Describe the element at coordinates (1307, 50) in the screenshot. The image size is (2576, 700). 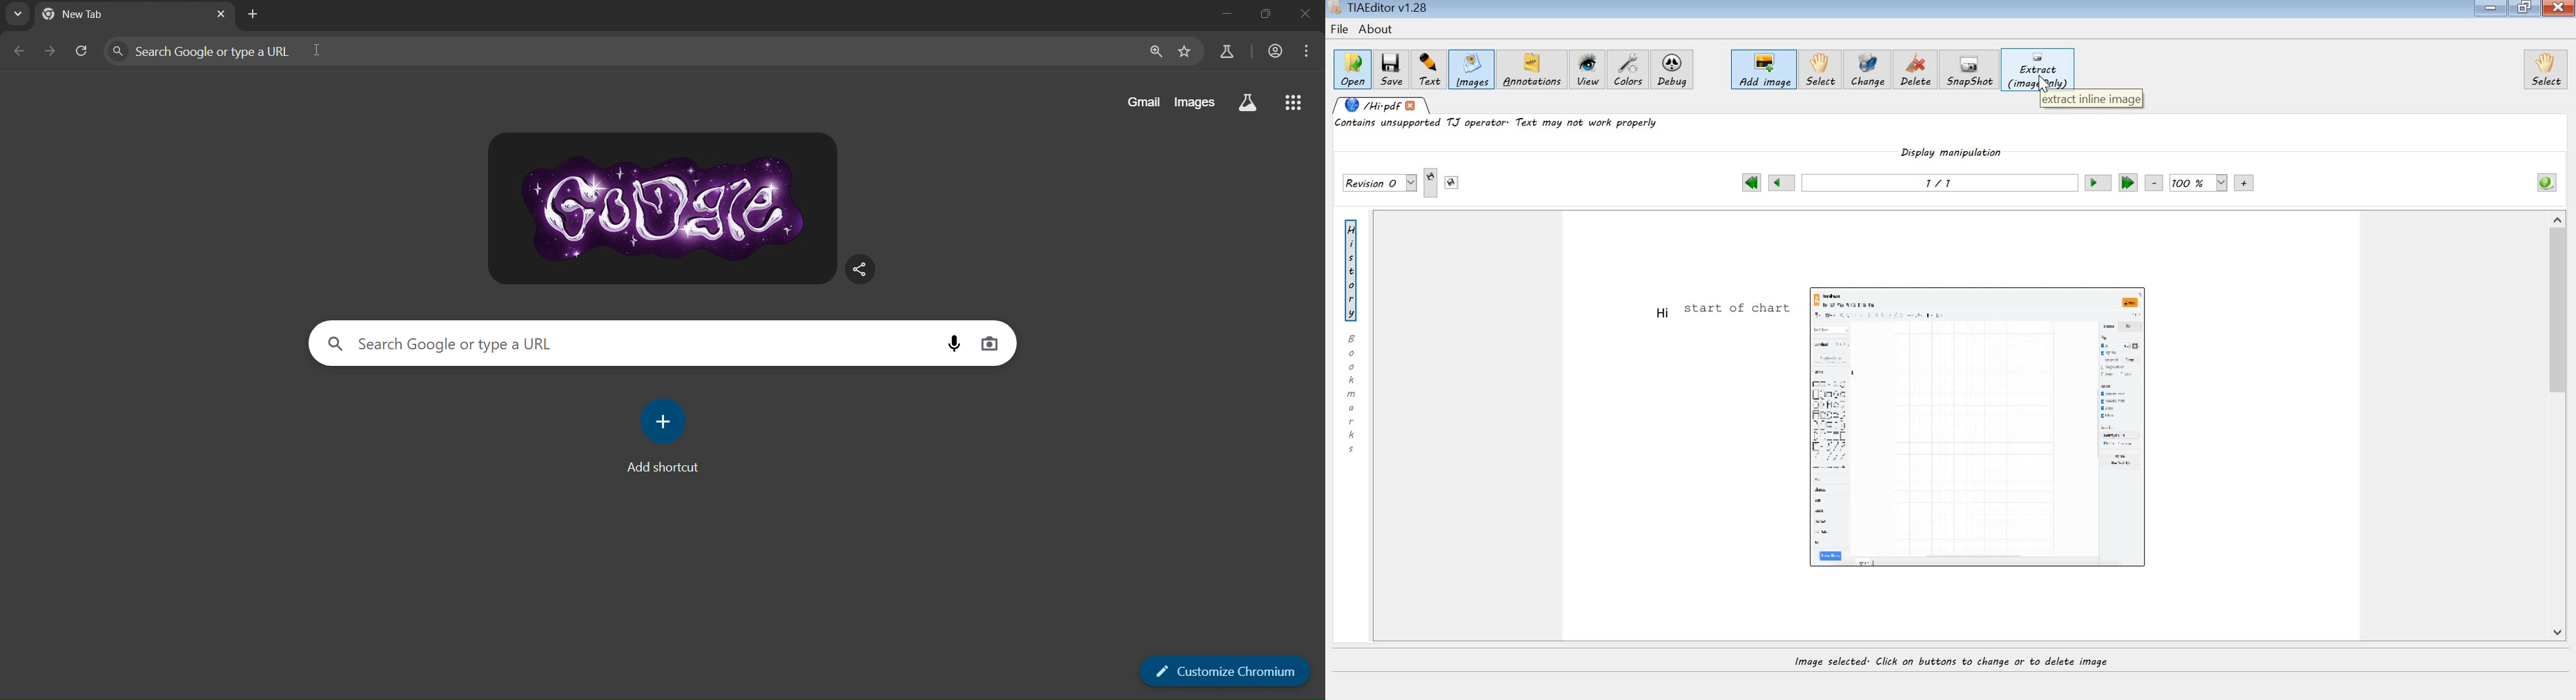
I see `menu` at that location.